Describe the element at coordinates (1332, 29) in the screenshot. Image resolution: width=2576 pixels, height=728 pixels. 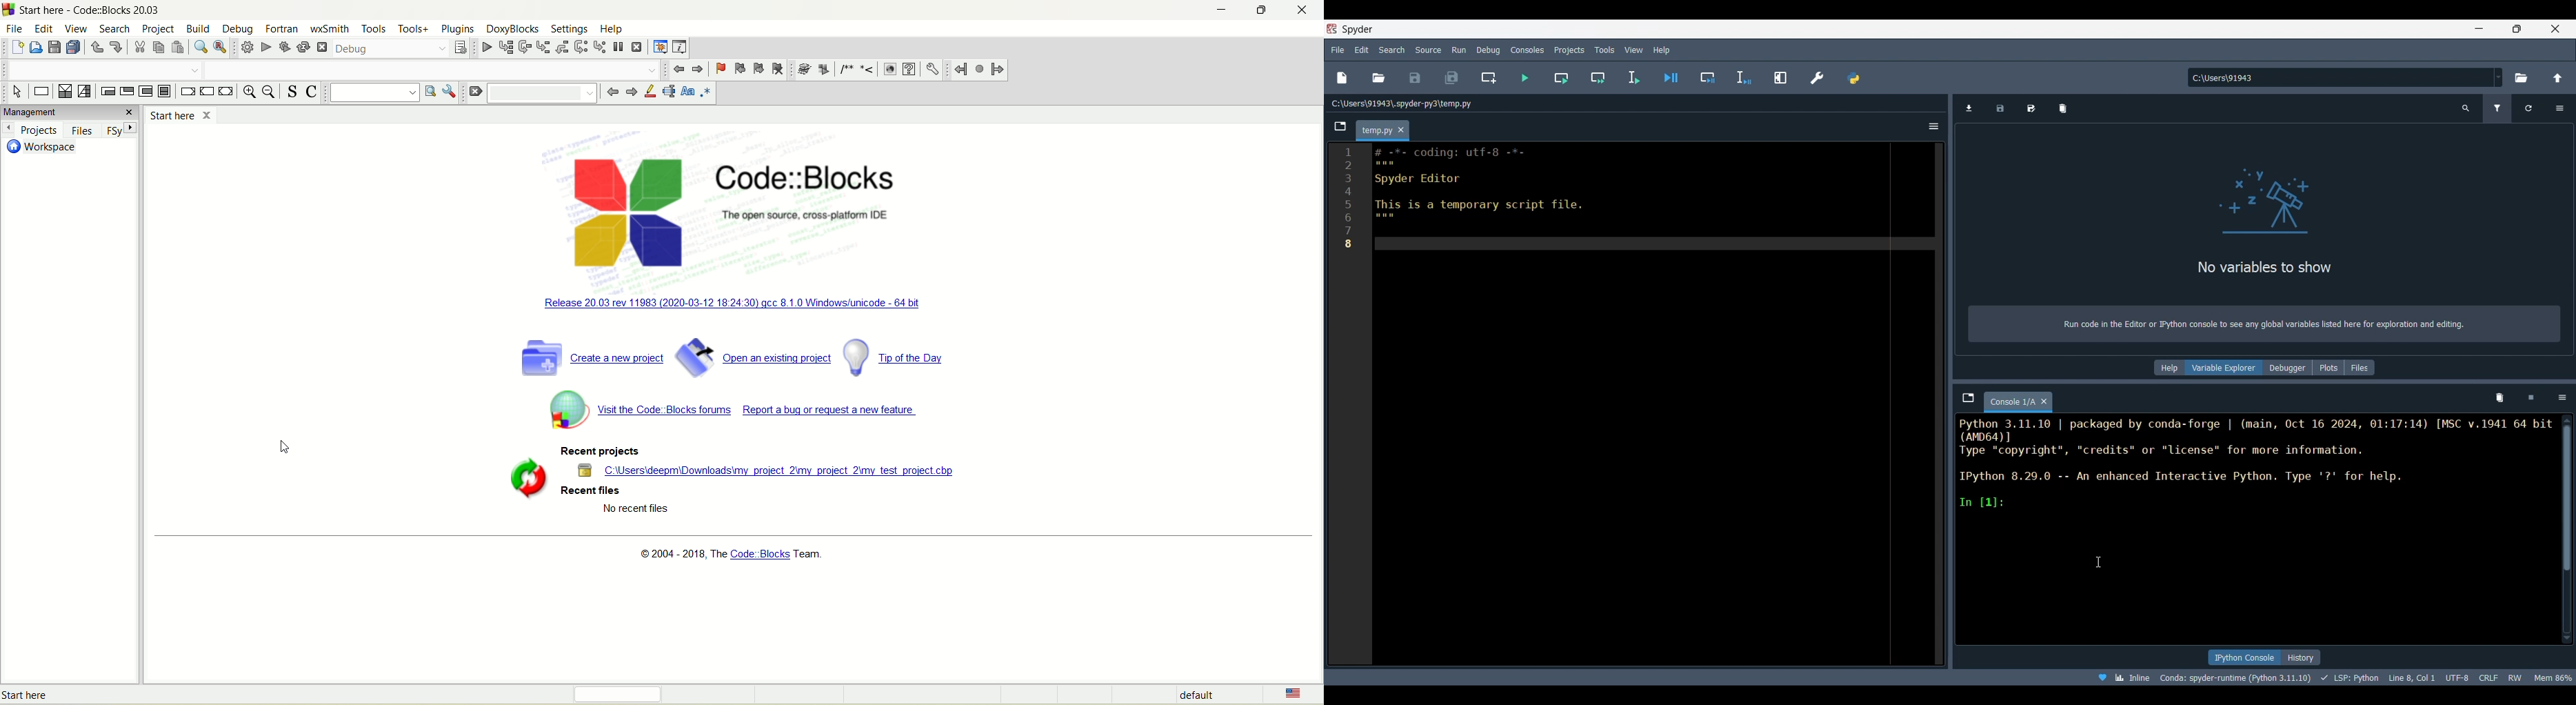
I see `Software logo` at that location.